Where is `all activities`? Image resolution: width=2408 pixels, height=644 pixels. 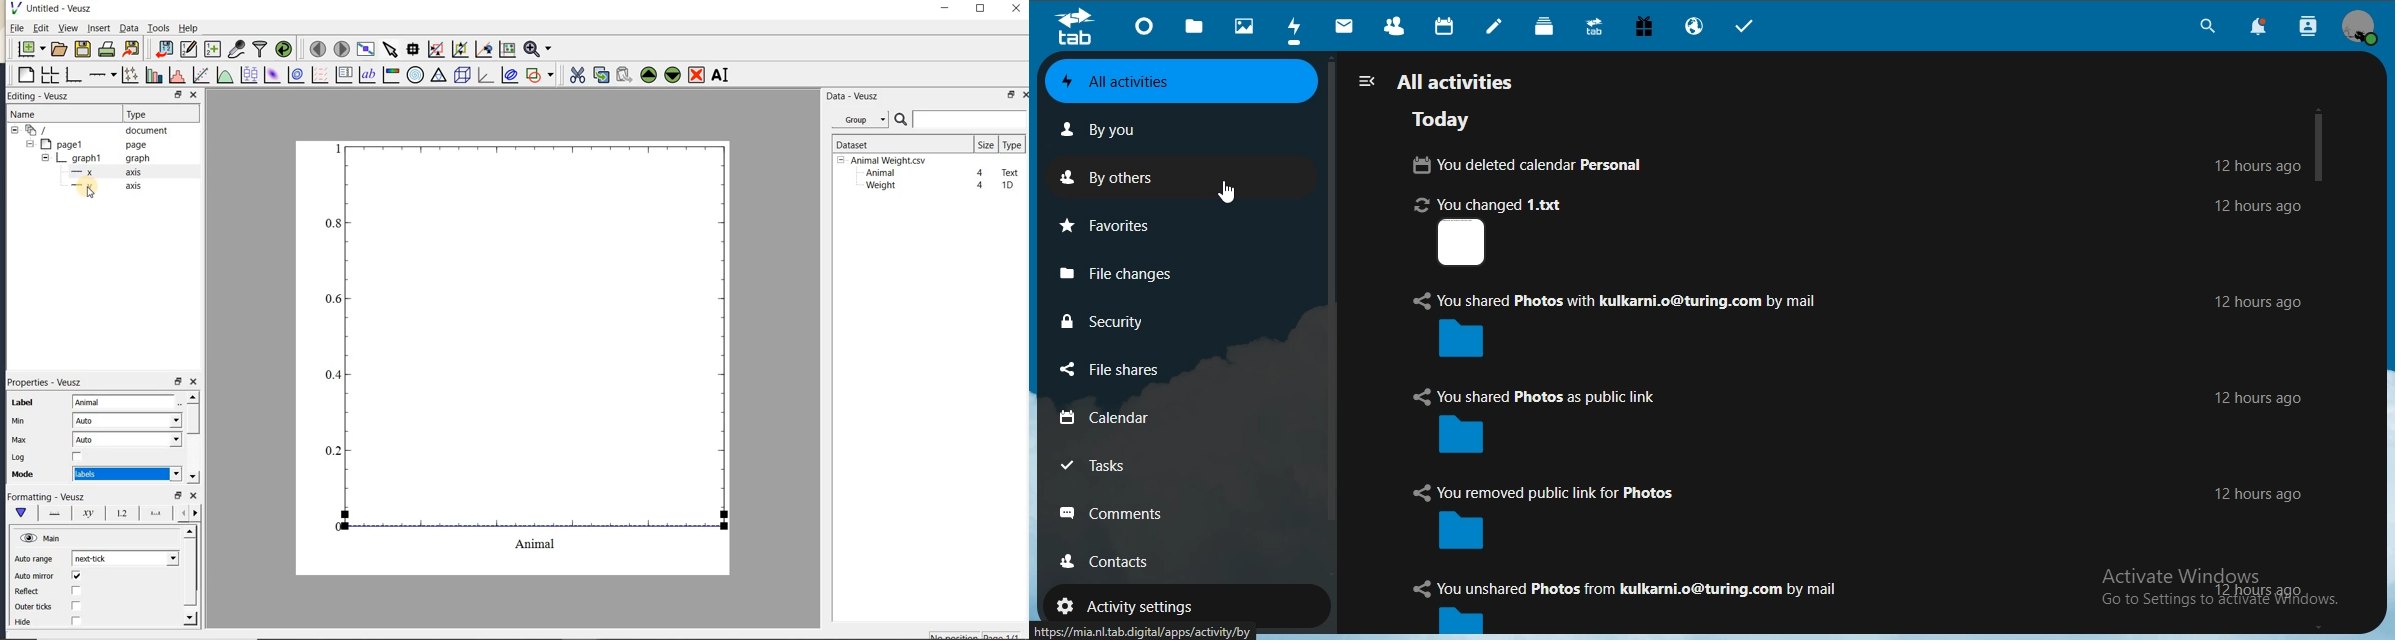 all activities is located at coordinates (1440, 80).